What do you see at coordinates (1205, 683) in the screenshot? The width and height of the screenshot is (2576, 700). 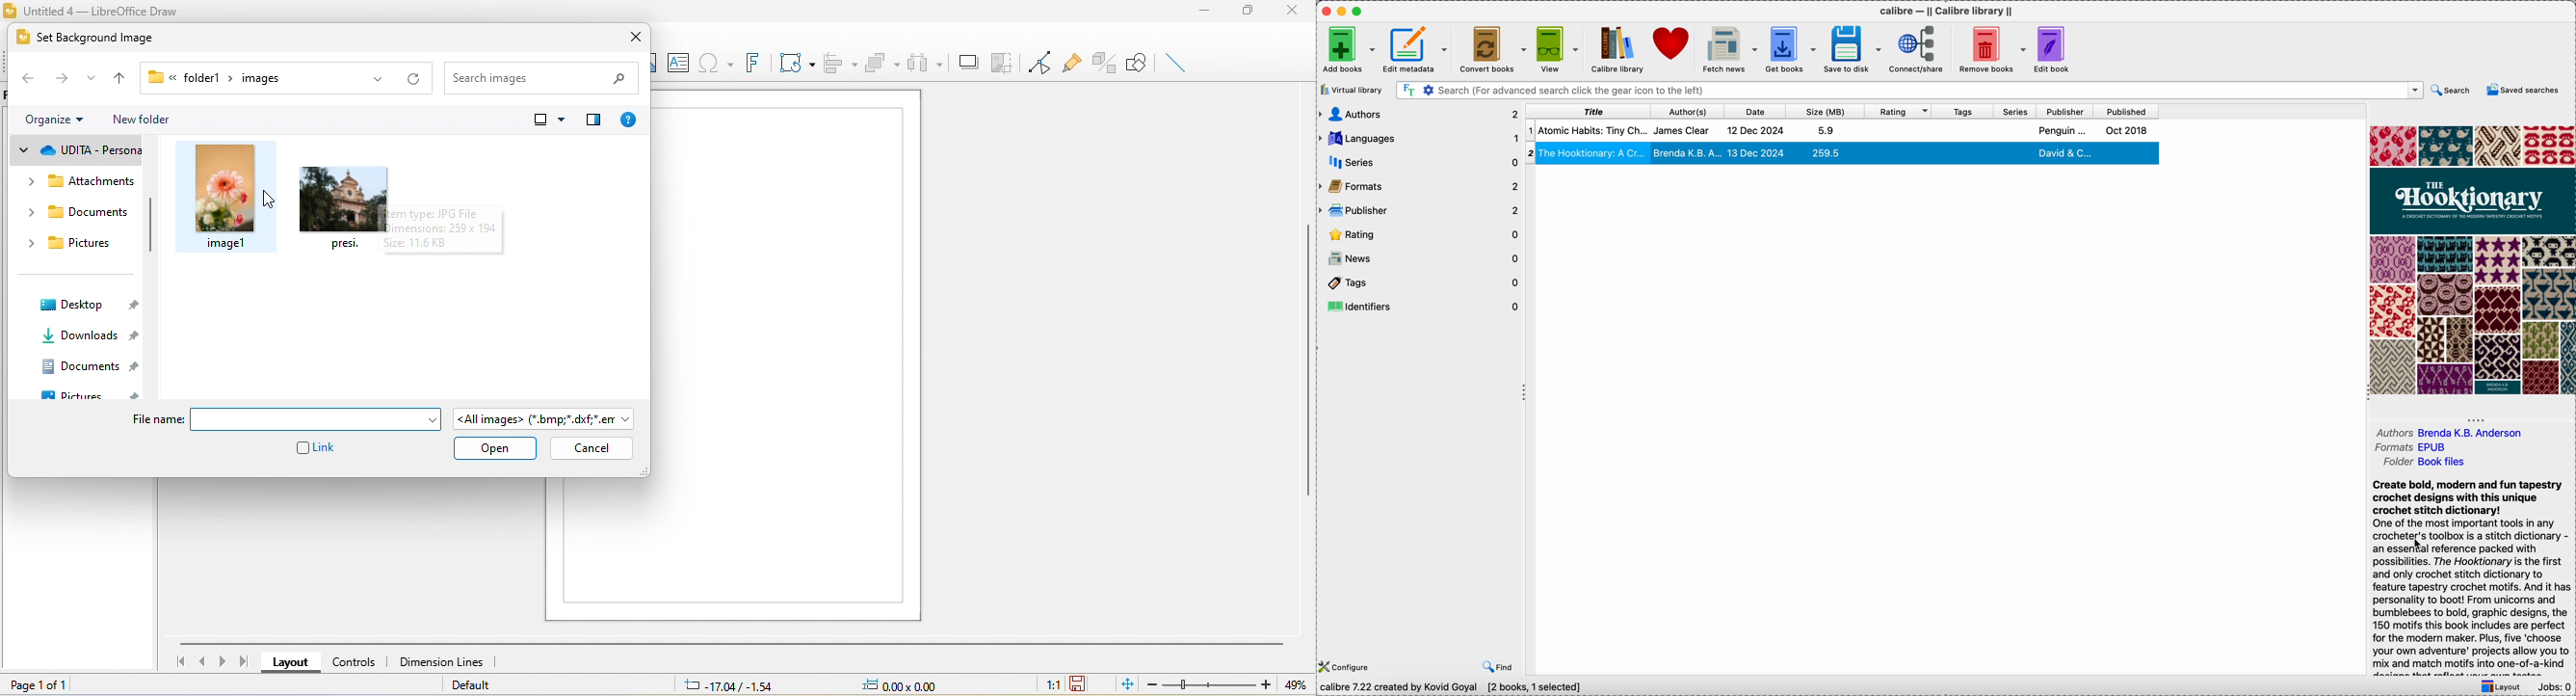 I see `zoom` at bounding box center [1205, 683].